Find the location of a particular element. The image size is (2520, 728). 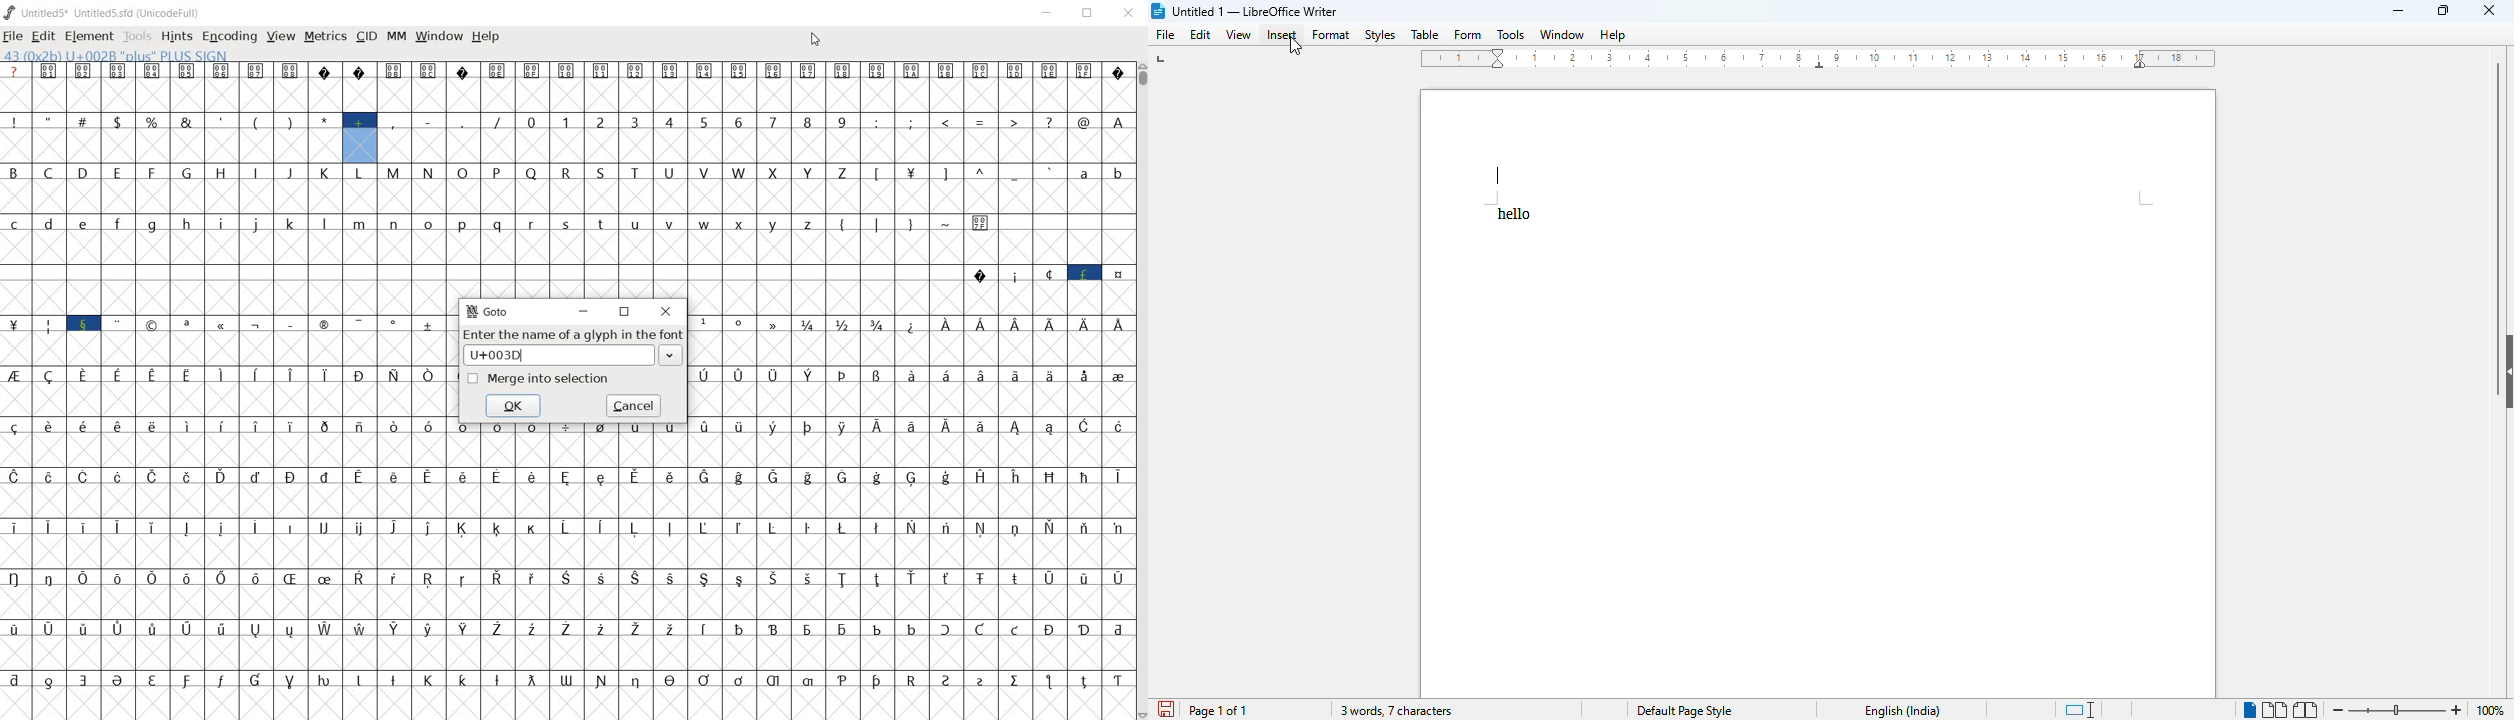

tools is located at coordinates (1510, 34).